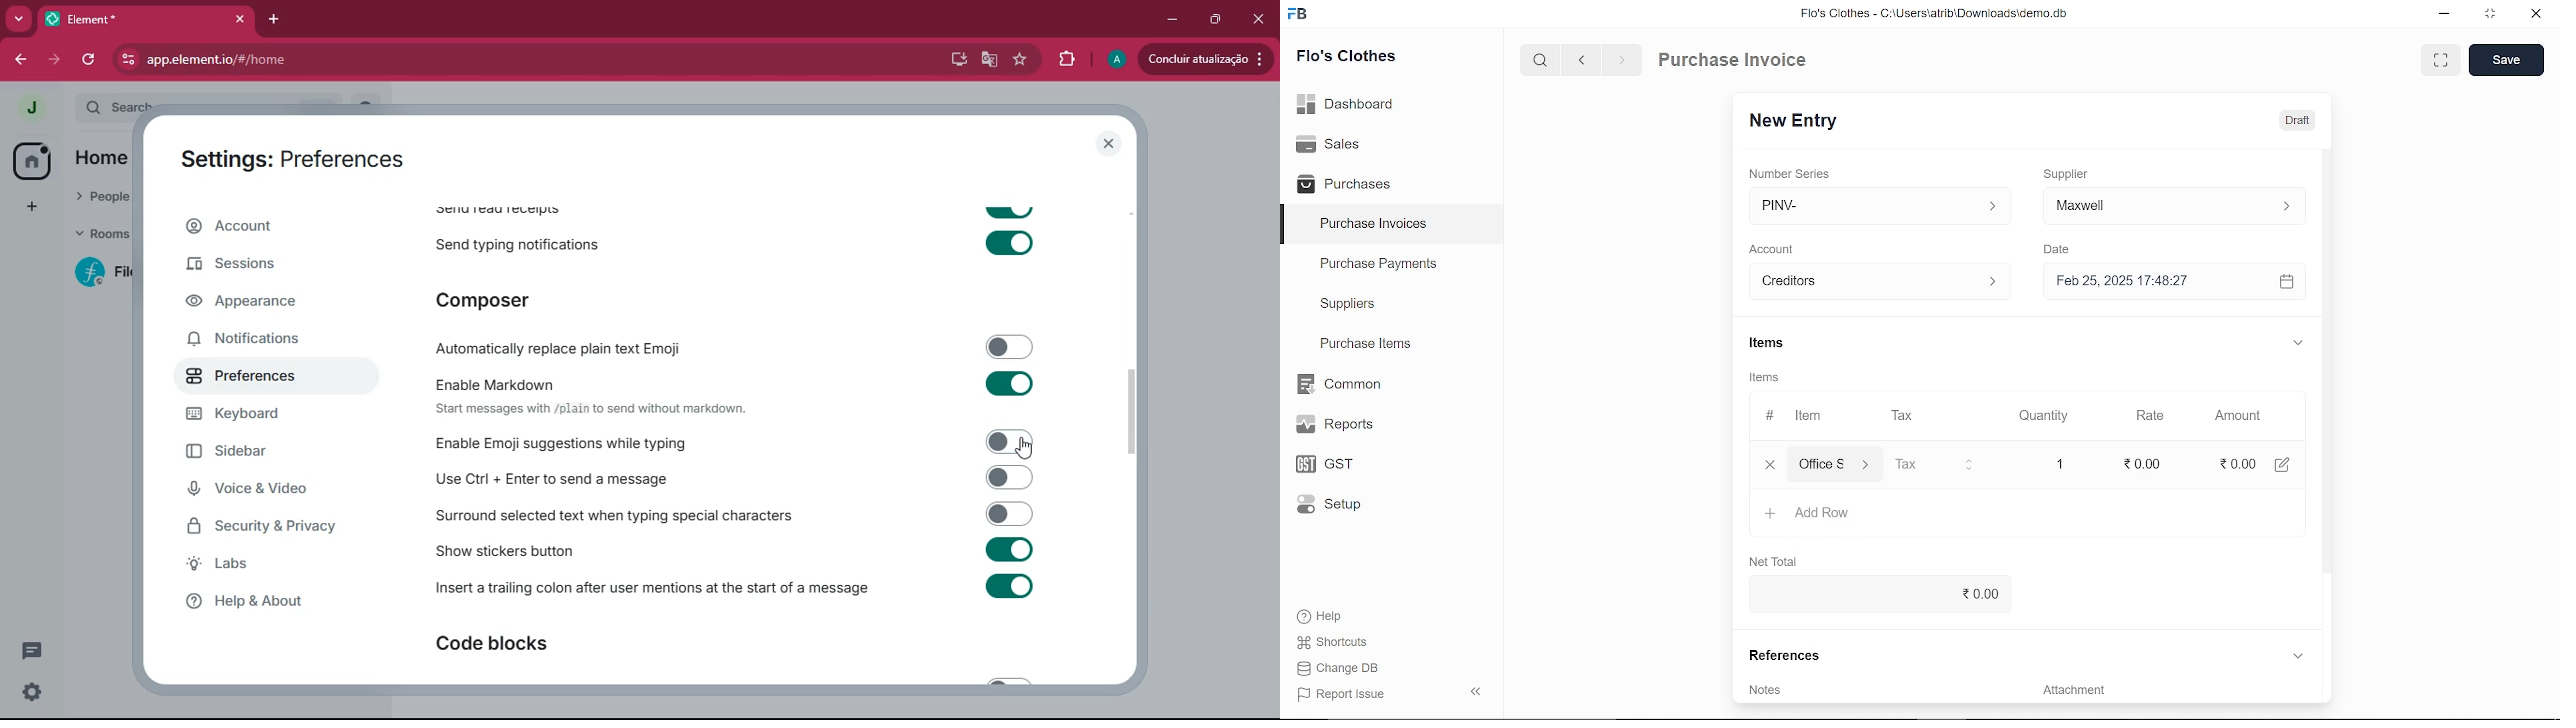  What do you see at coordinates (260, 416) in the screenshot?
I see `keyboard` at bounding box center [260, 416].